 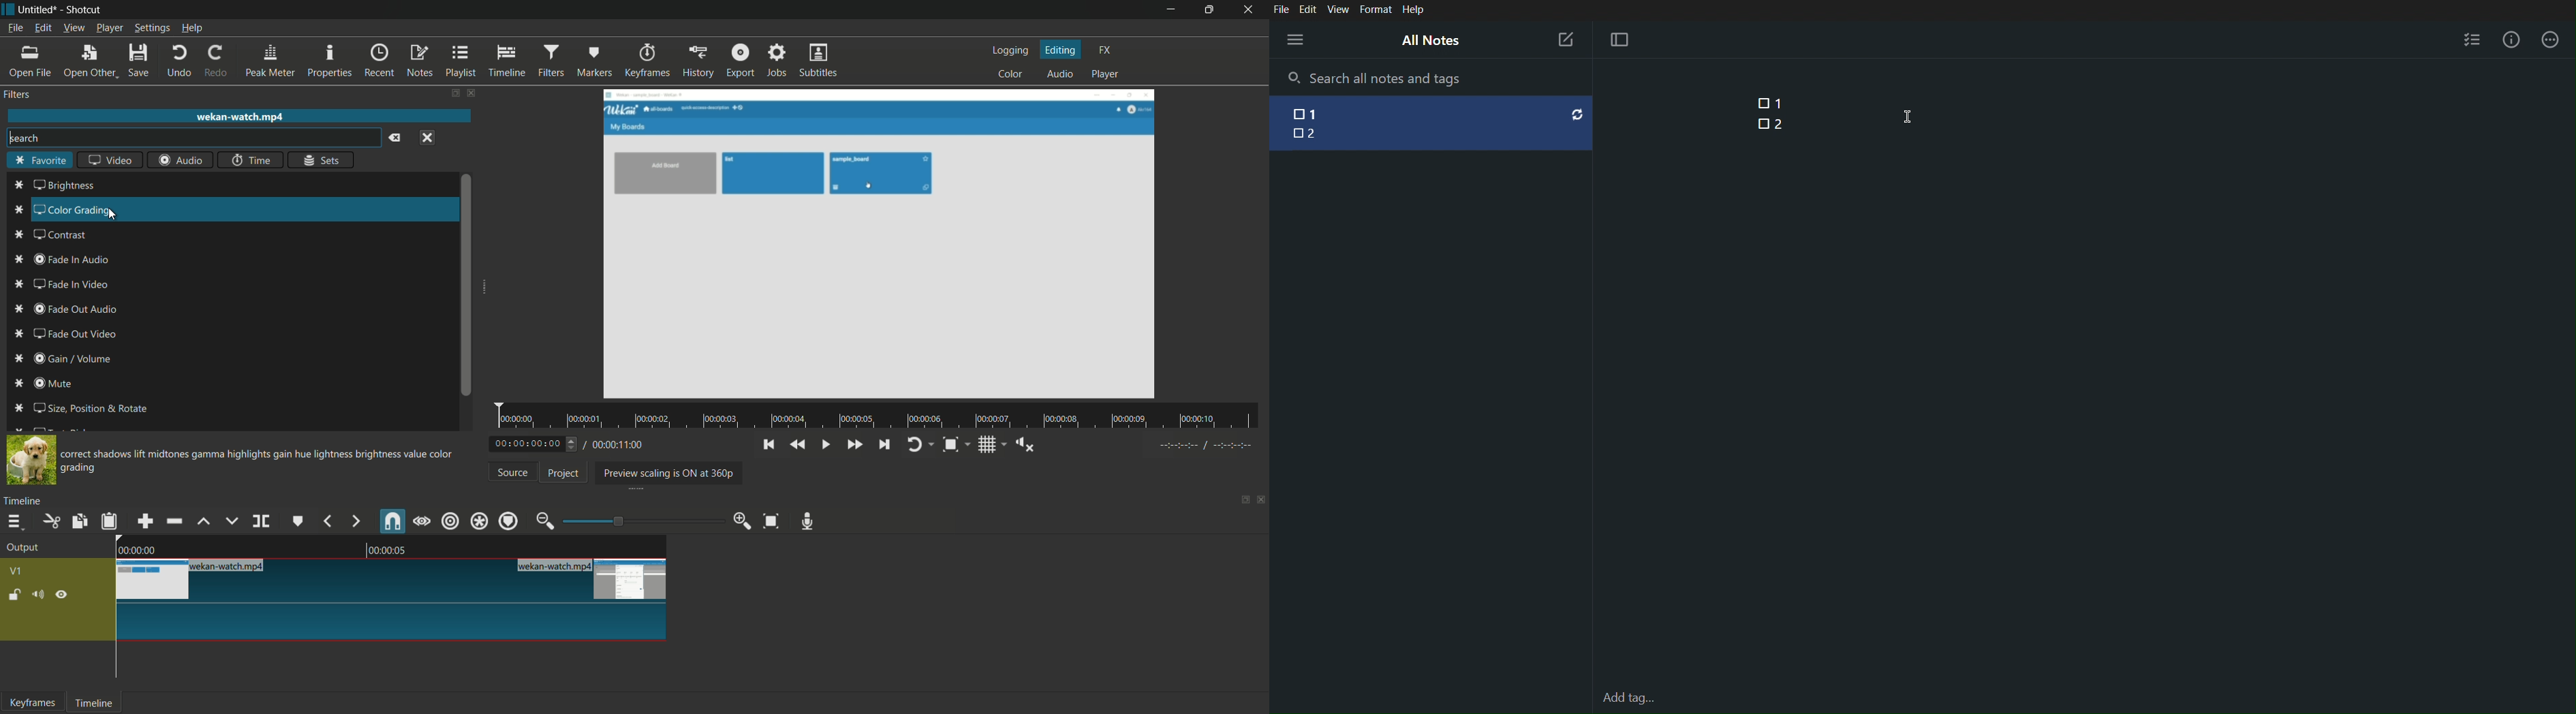 I want to click on checkbox, so click(x=1292, y=115).